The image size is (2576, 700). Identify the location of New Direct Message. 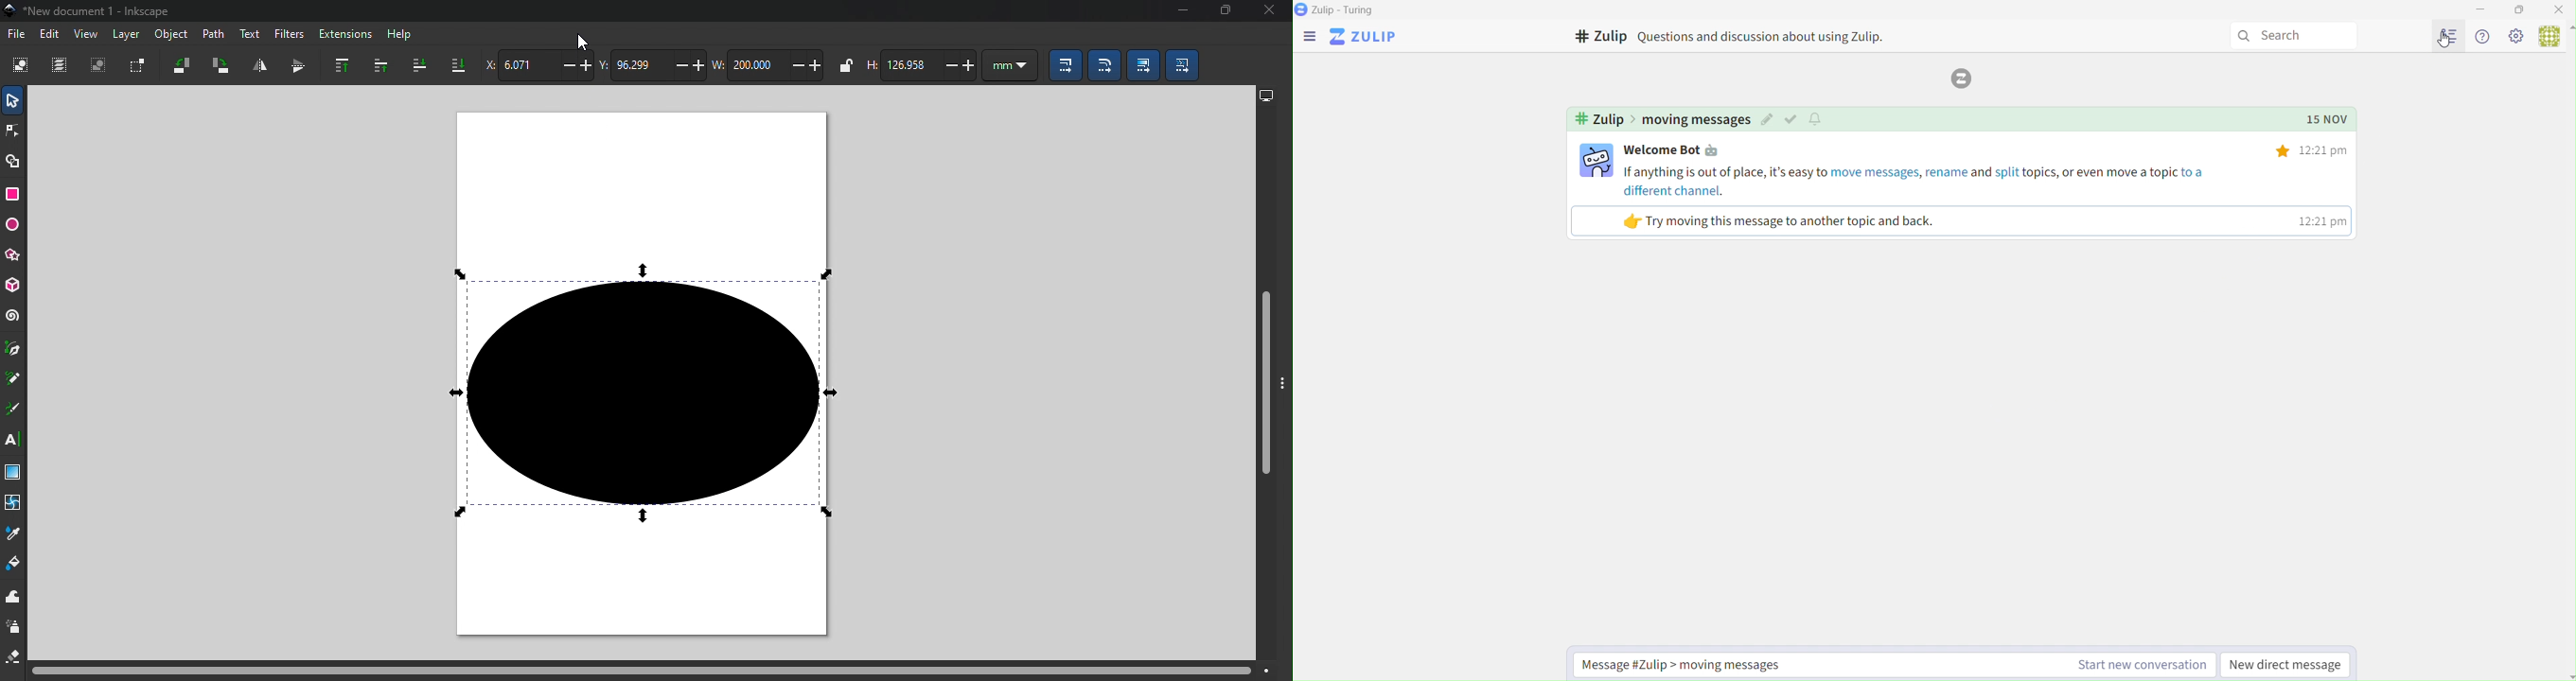
(2287, 666).